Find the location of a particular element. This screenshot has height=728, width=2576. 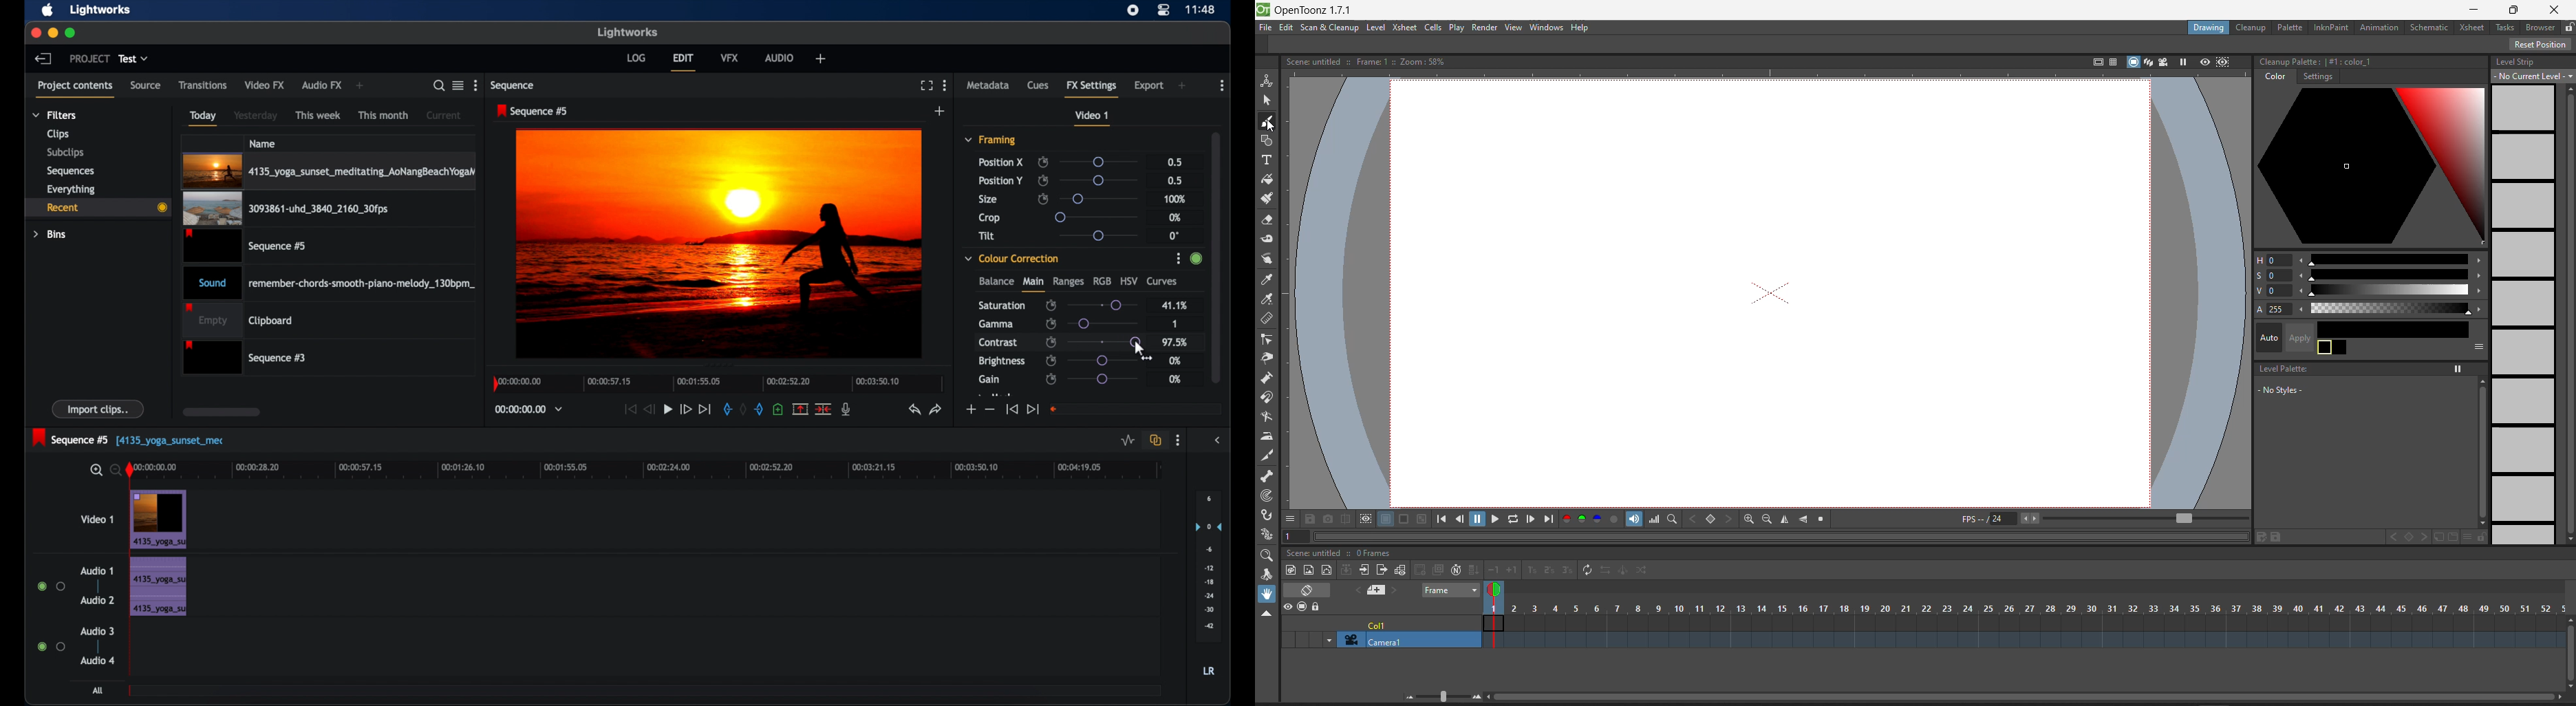

cut is located at coordinates (824, 409).